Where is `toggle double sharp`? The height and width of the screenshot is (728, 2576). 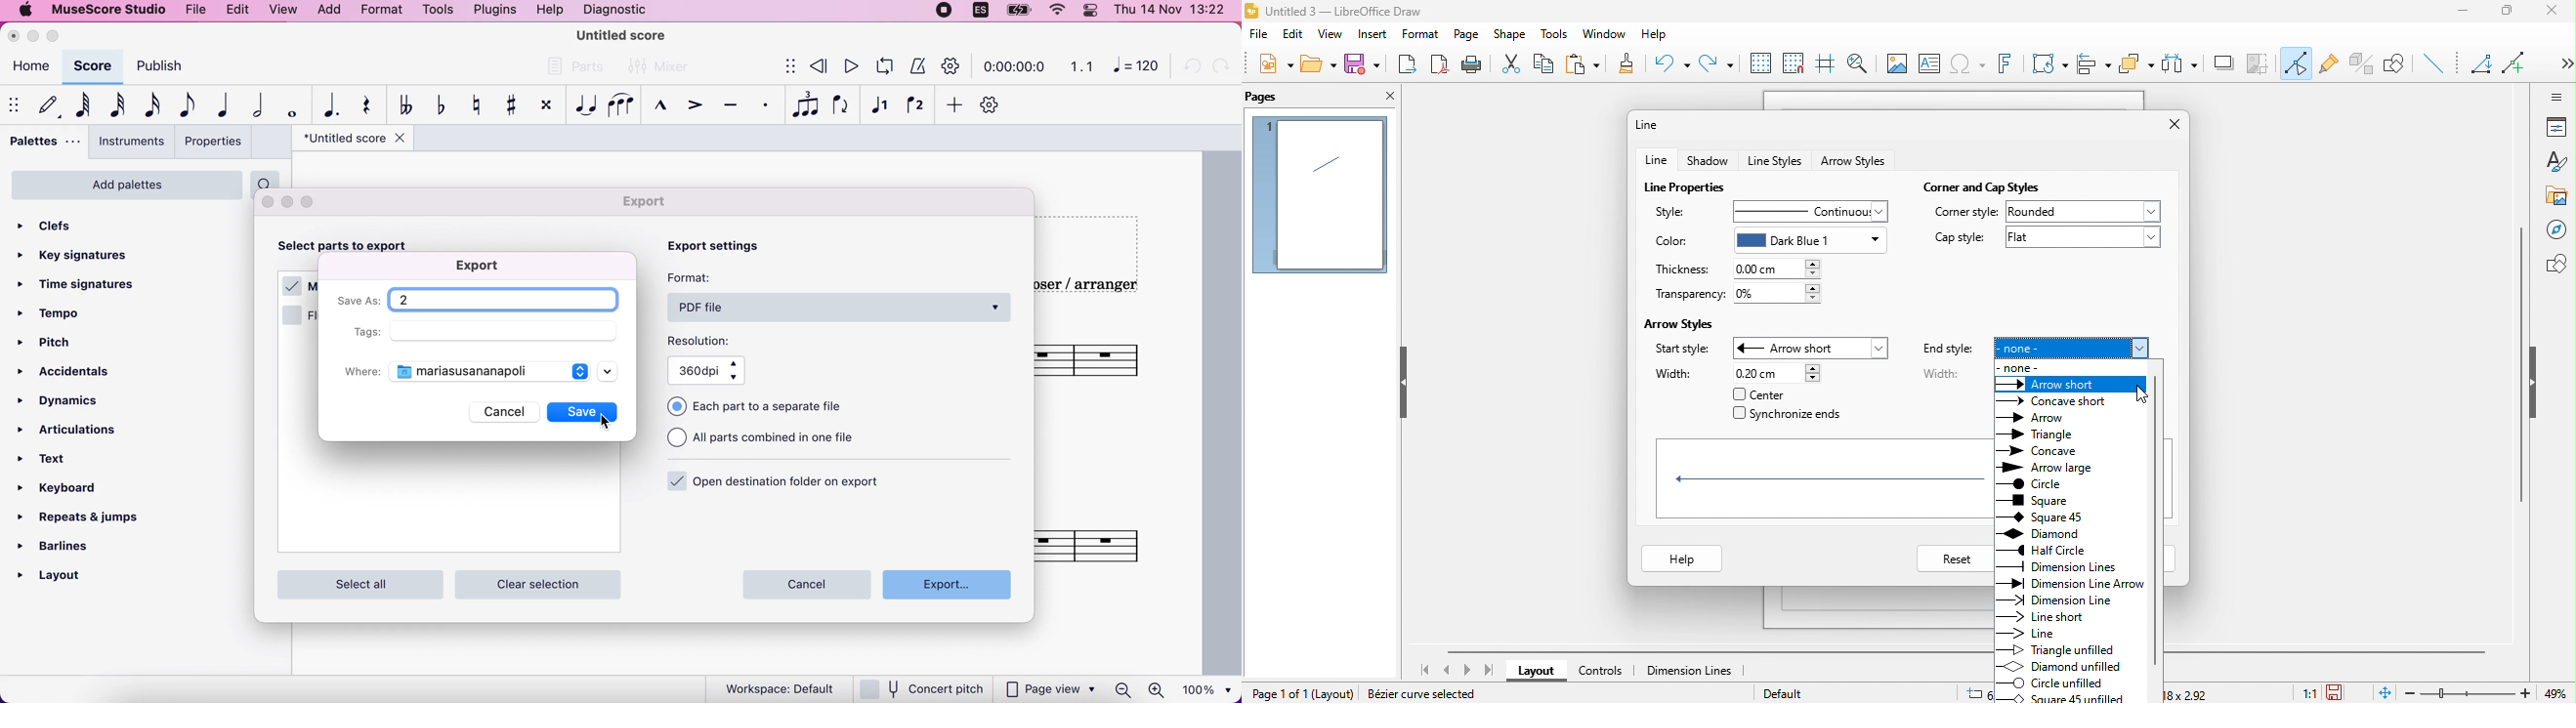 toggle double sharp is located at coordinates (544, 106).